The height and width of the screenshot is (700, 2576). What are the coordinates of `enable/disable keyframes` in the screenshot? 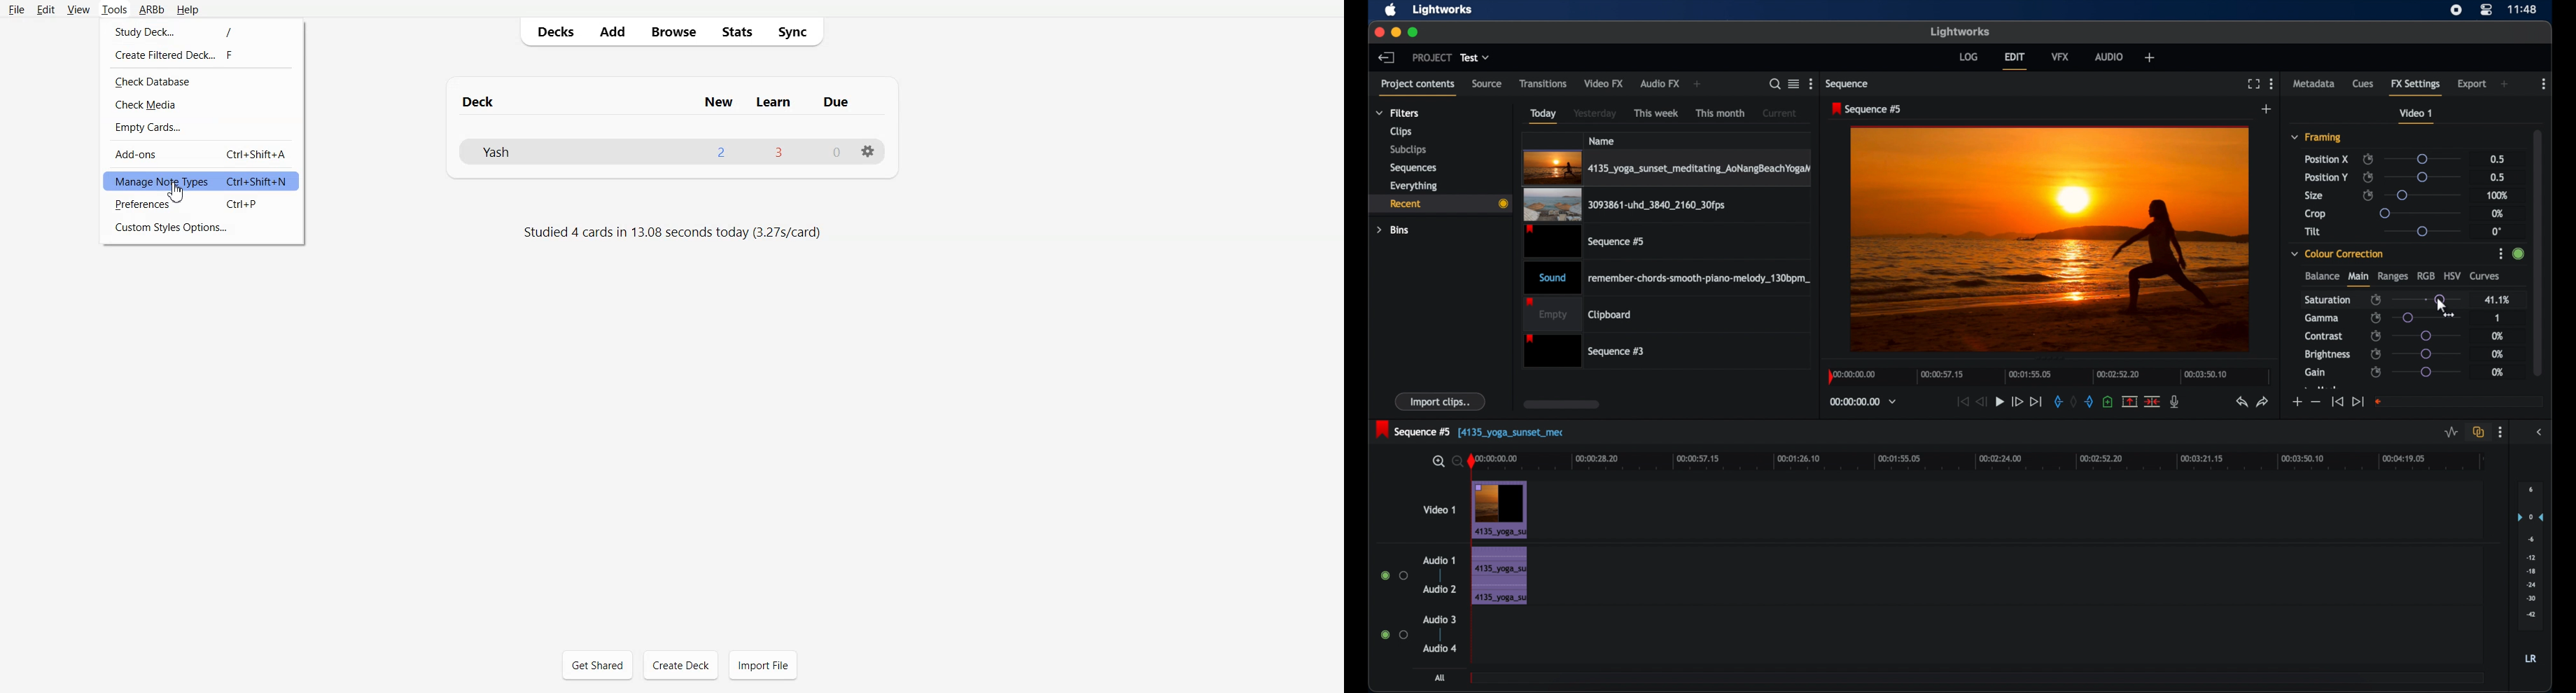 It's located at (2368, 196).